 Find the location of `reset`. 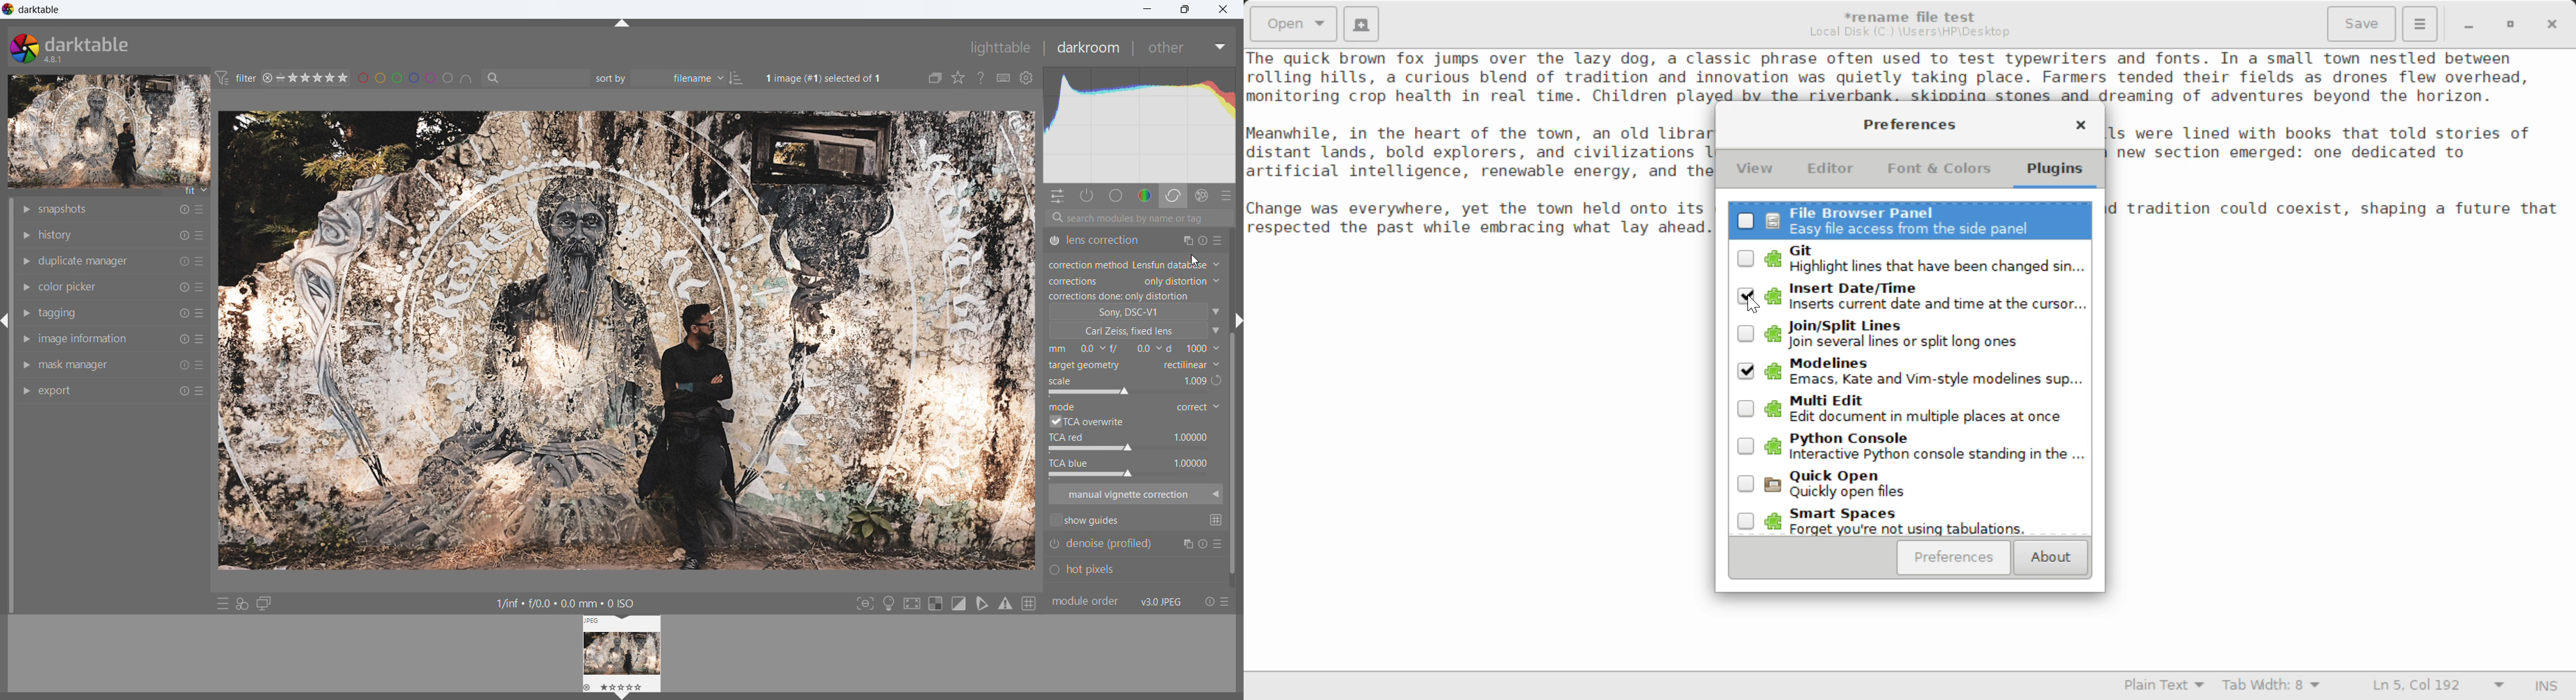

reset is located at coordinates (183, 315).